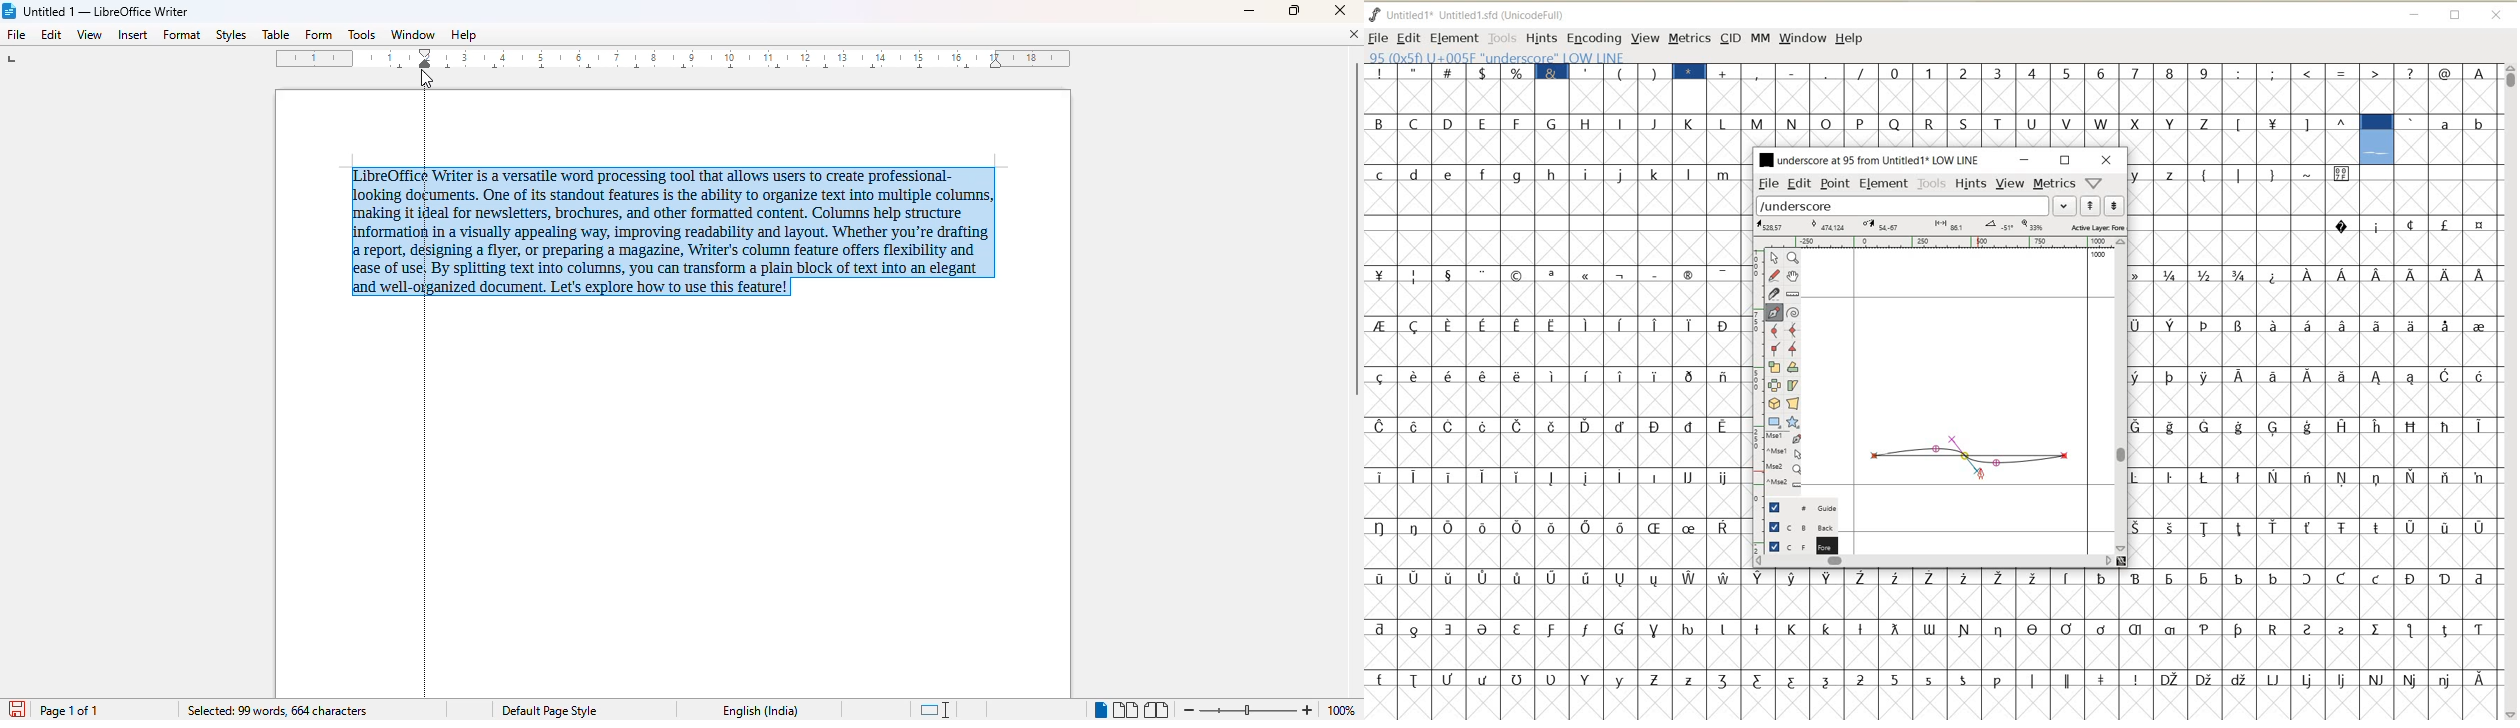 The image size is (2520, 728). Describe the element at coordinates (230, 34) in the screenshot. I see `styles` at that location.